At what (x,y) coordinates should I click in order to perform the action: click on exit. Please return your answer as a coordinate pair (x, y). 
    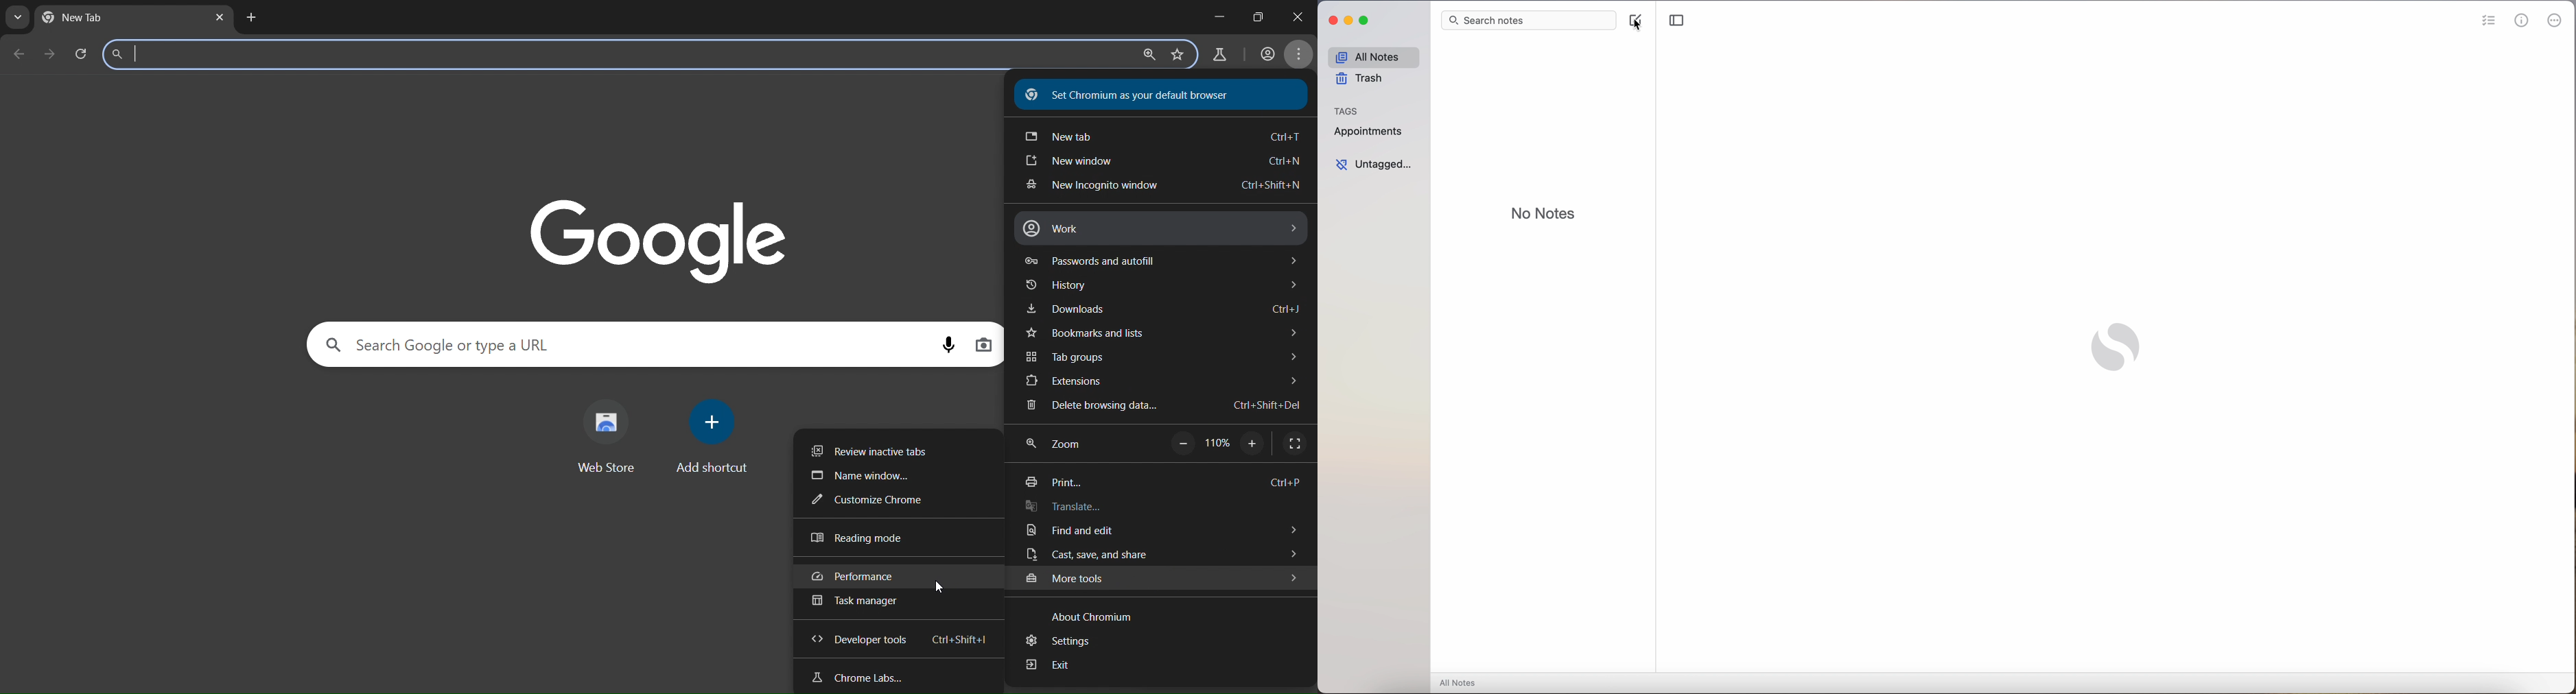
    Looking at the image, I should click on (1055, 669).